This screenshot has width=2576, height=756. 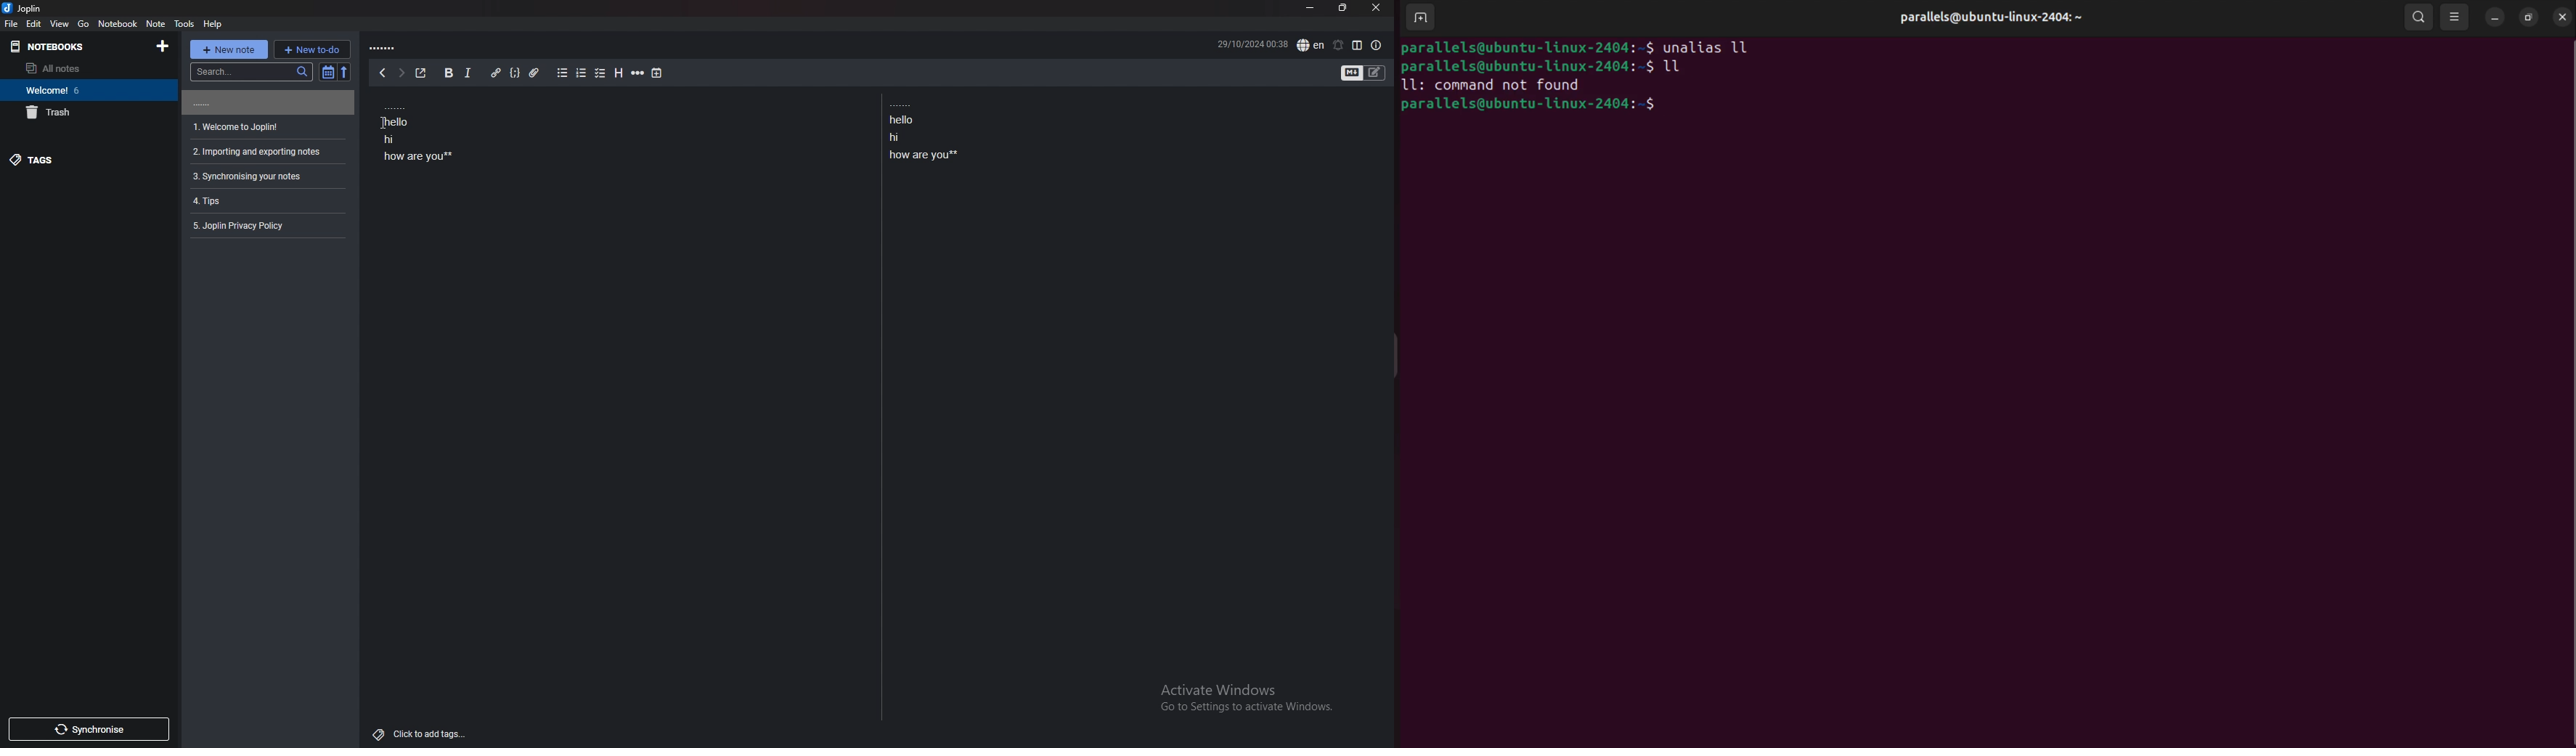 I want to click on reverse sort order, so click(x=346, y=72).